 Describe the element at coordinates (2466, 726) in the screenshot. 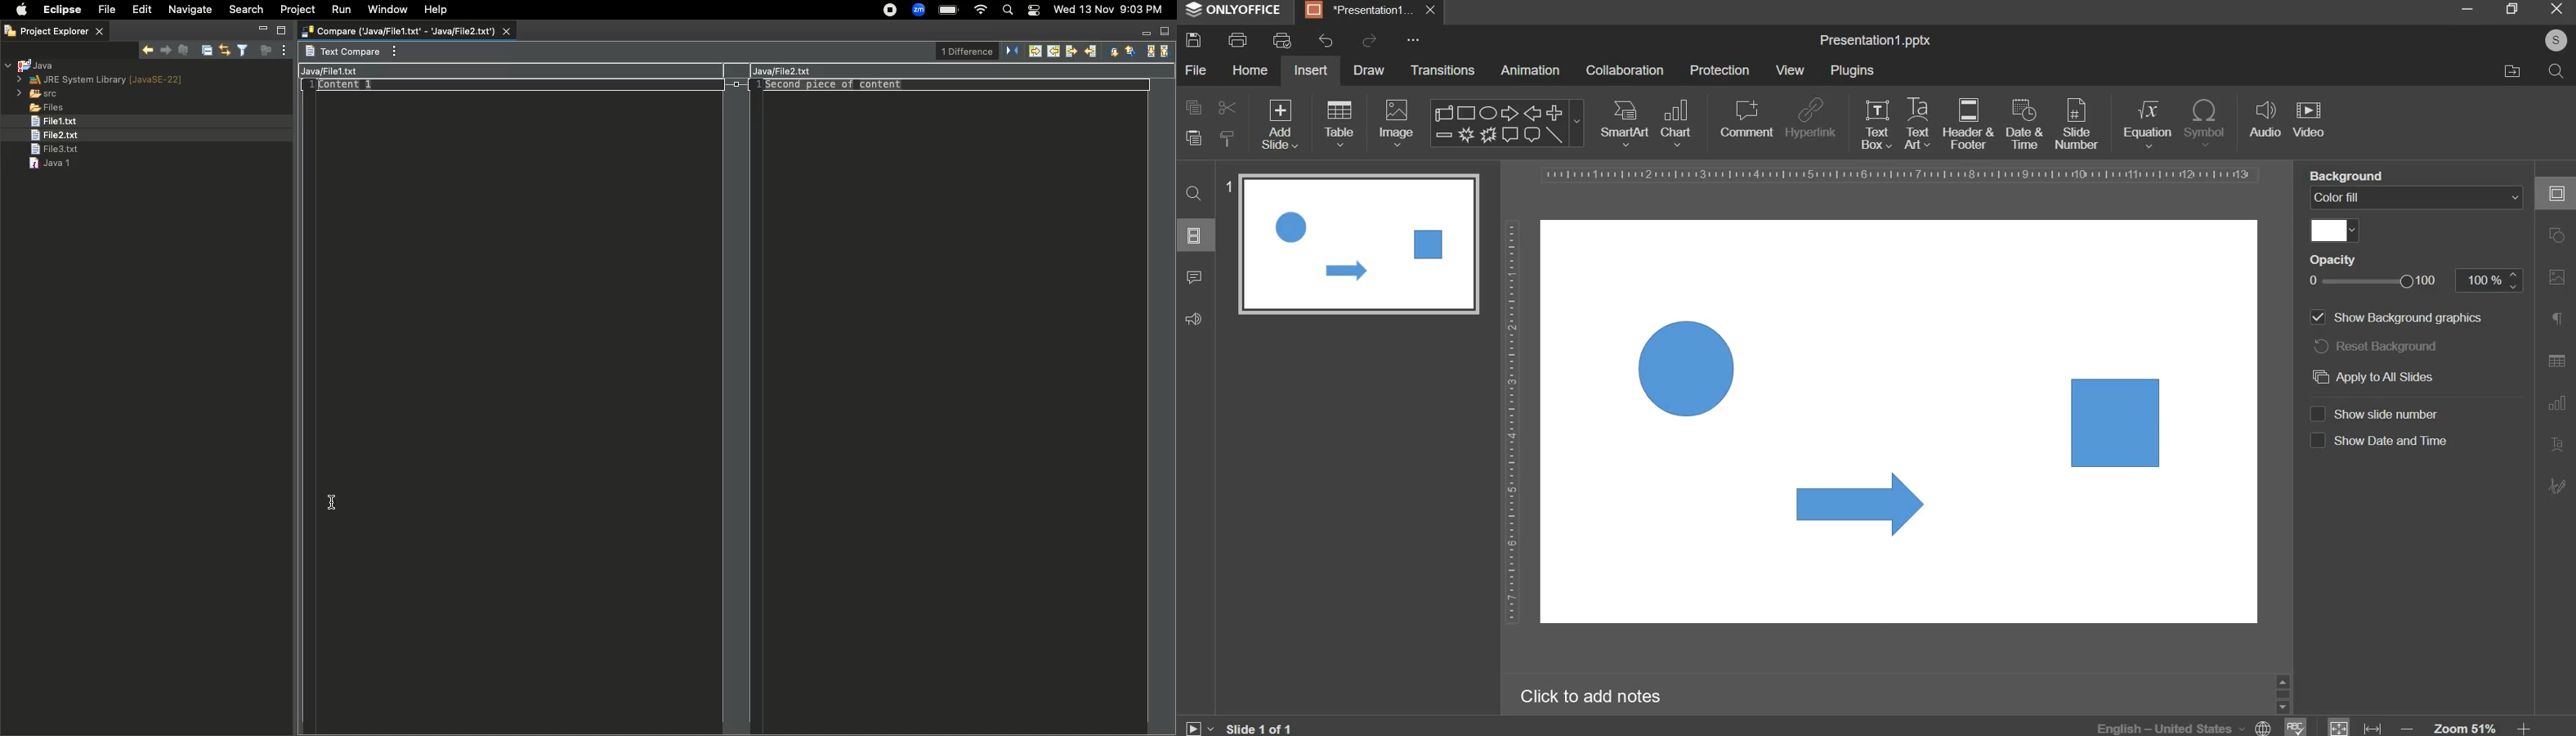

I see `zoom` at that location.